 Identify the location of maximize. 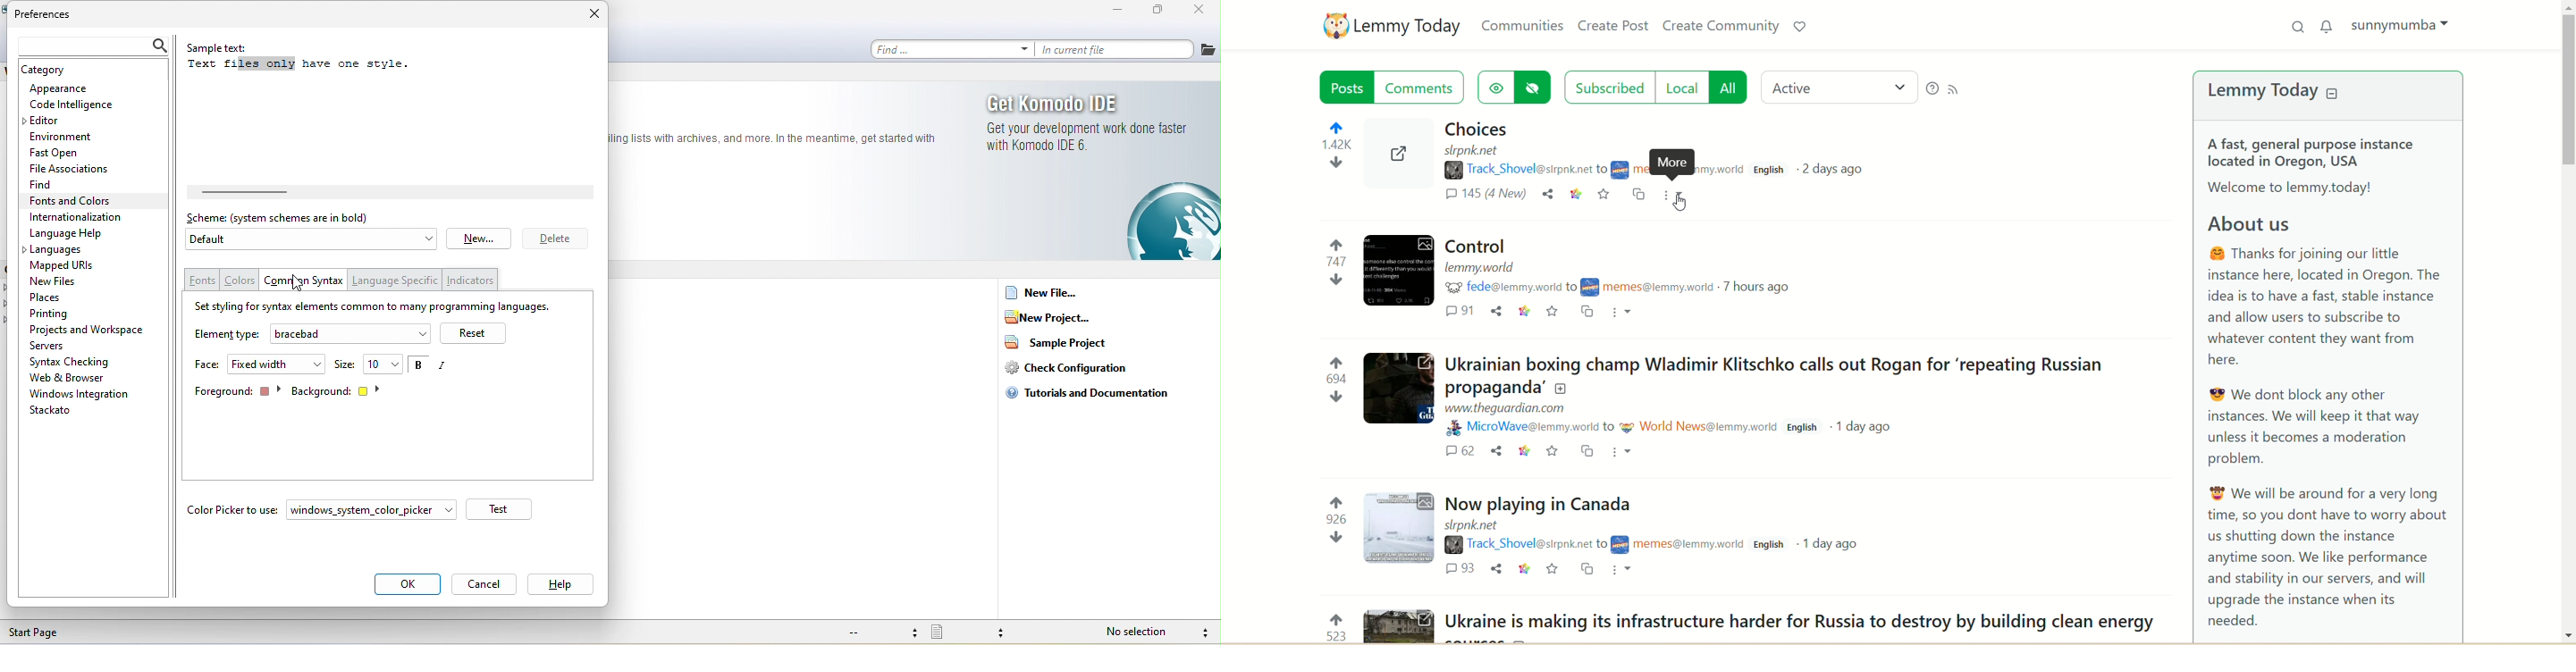
(1151, 11).